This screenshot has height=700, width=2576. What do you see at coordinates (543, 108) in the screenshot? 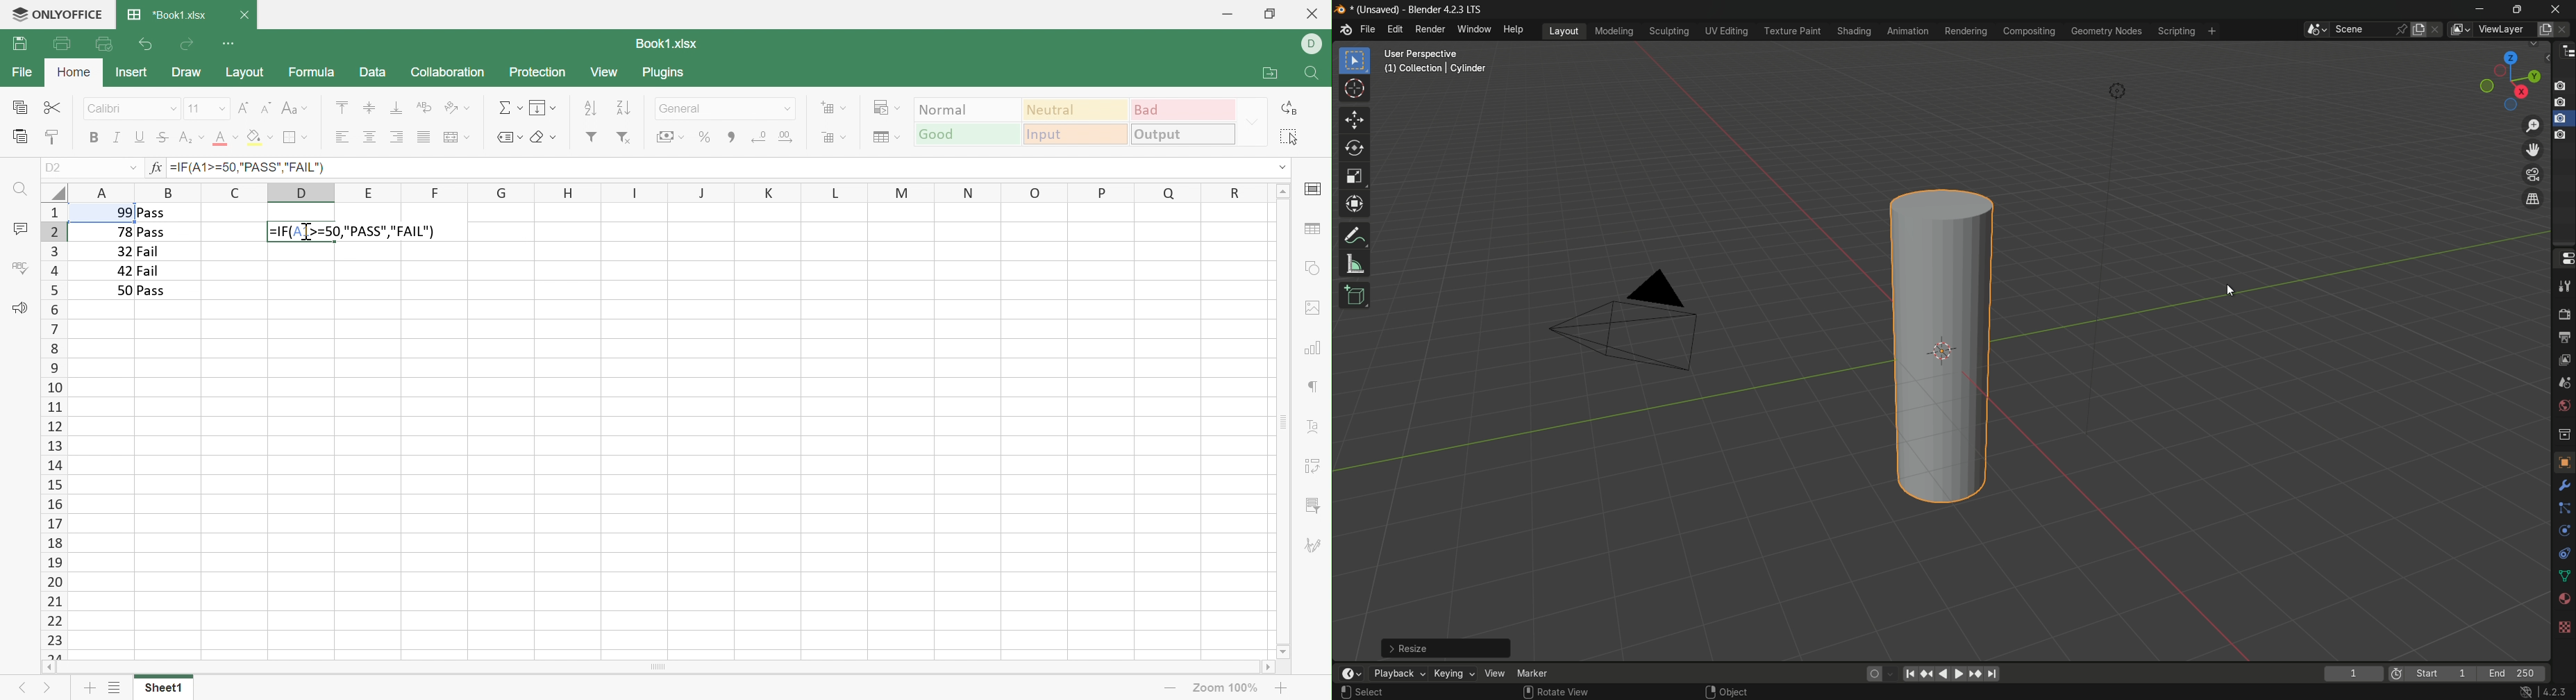
I see `Fill` at bounding box center [543, 108].